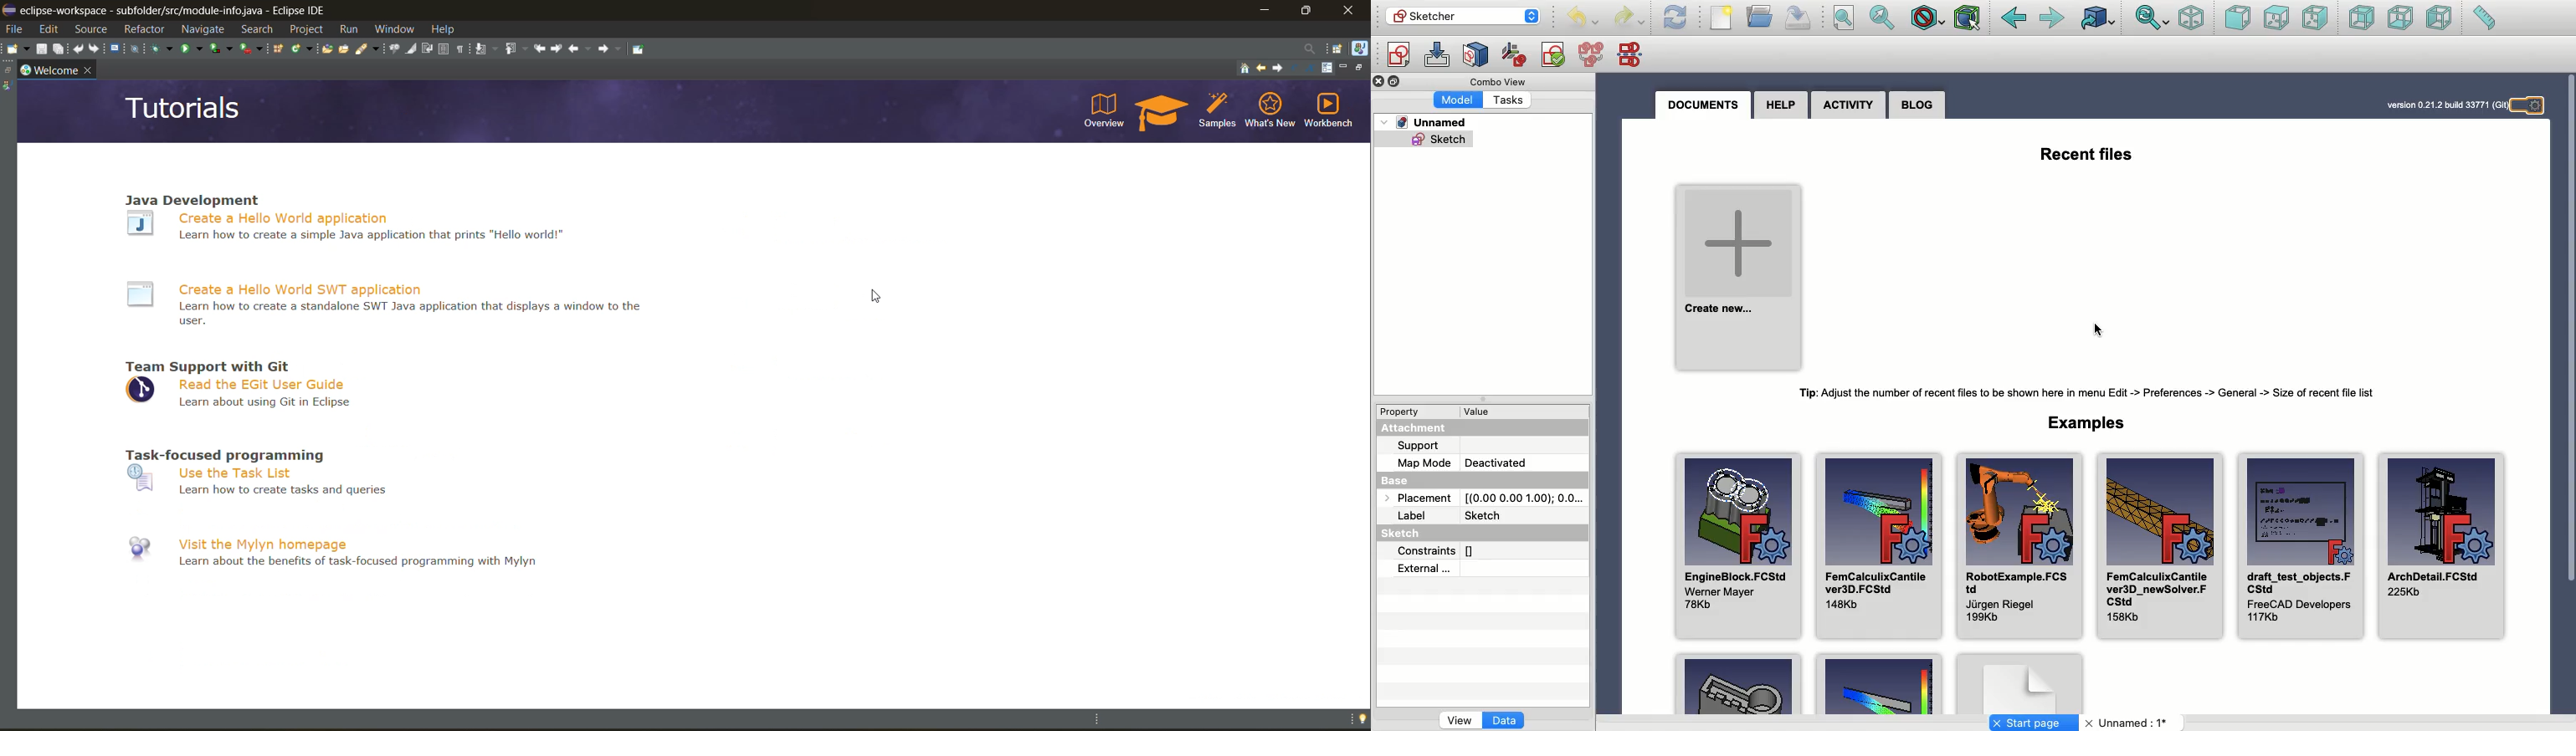 The width and height of the screenshot is (2576, 756). What do you see at coordinates (2019, 544) in the screenshot?
I see `RobotExample.FCStd Jurgen Riegel 199Kb` at bounding box center [2019, 544].